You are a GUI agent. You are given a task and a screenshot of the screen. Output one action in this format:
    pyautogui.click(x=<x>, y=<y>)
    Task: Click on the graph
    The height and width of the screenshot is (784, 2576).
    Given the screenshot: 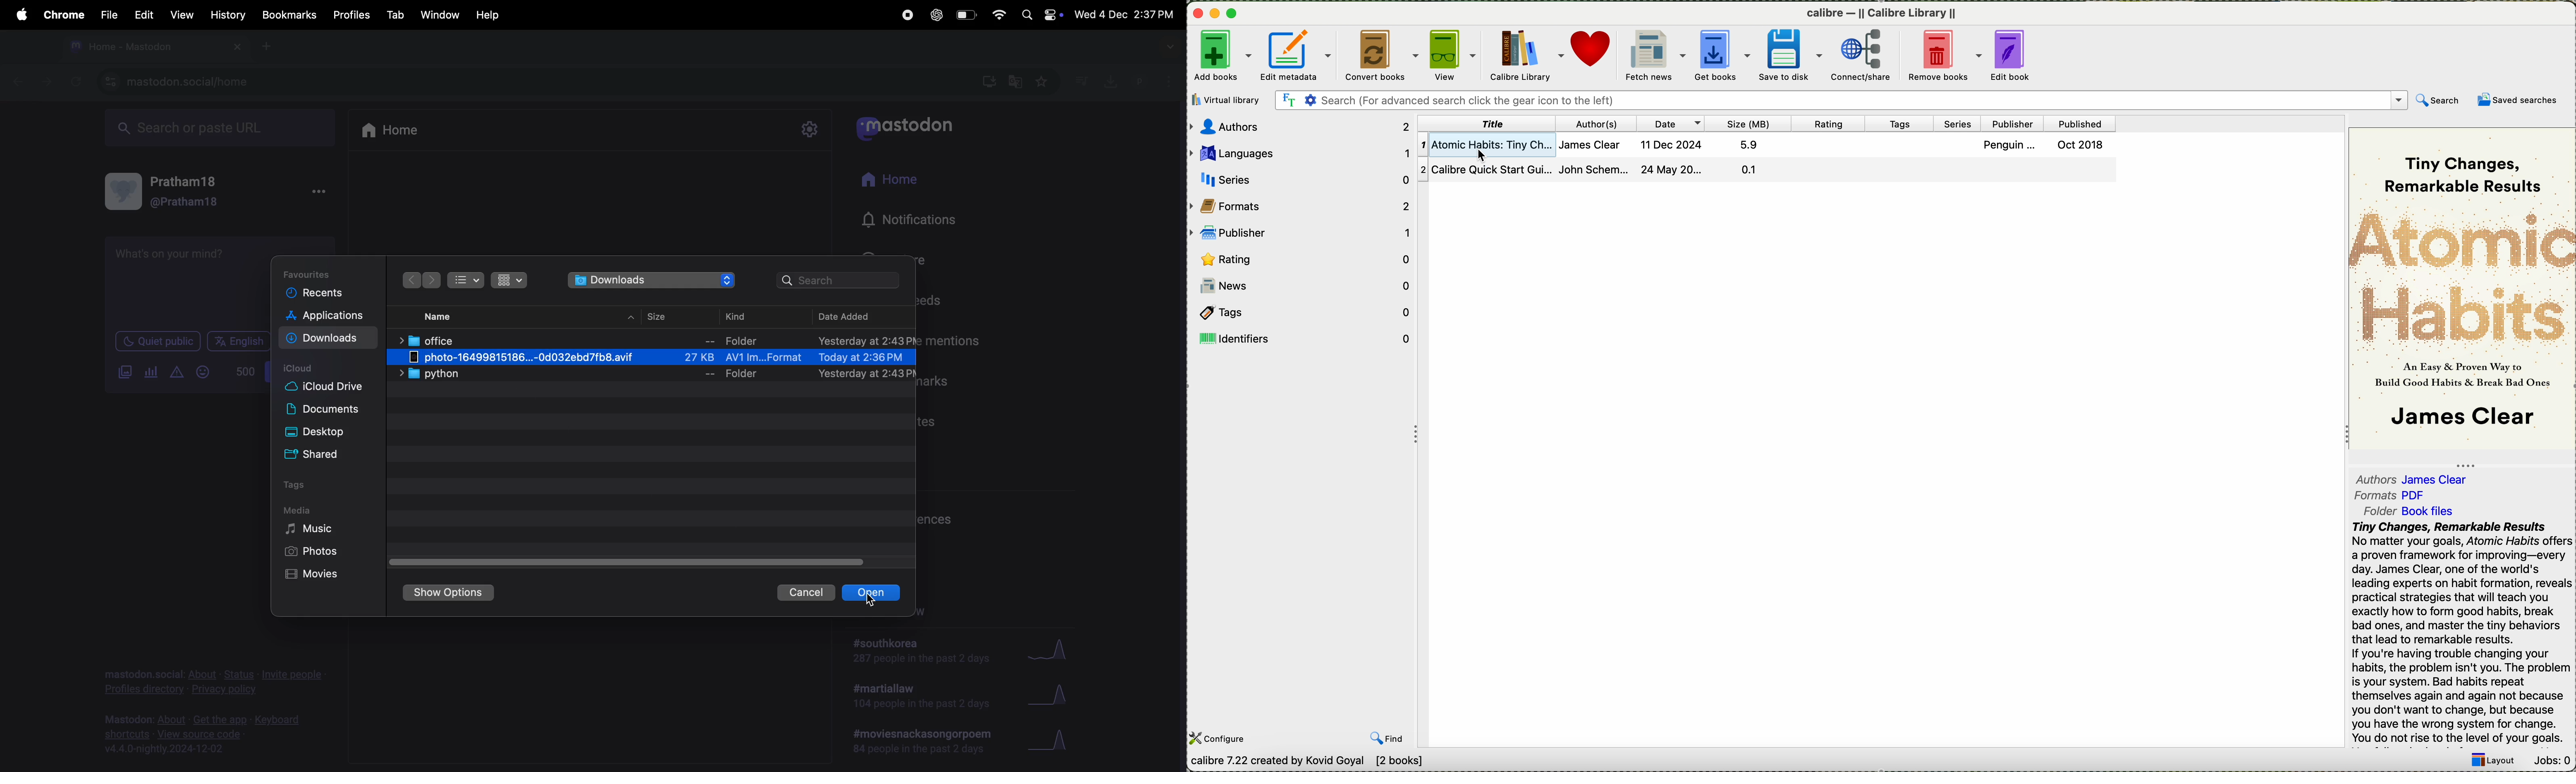 What is the action you would take?
    pyautogui.click(x=1048, y=650)
    